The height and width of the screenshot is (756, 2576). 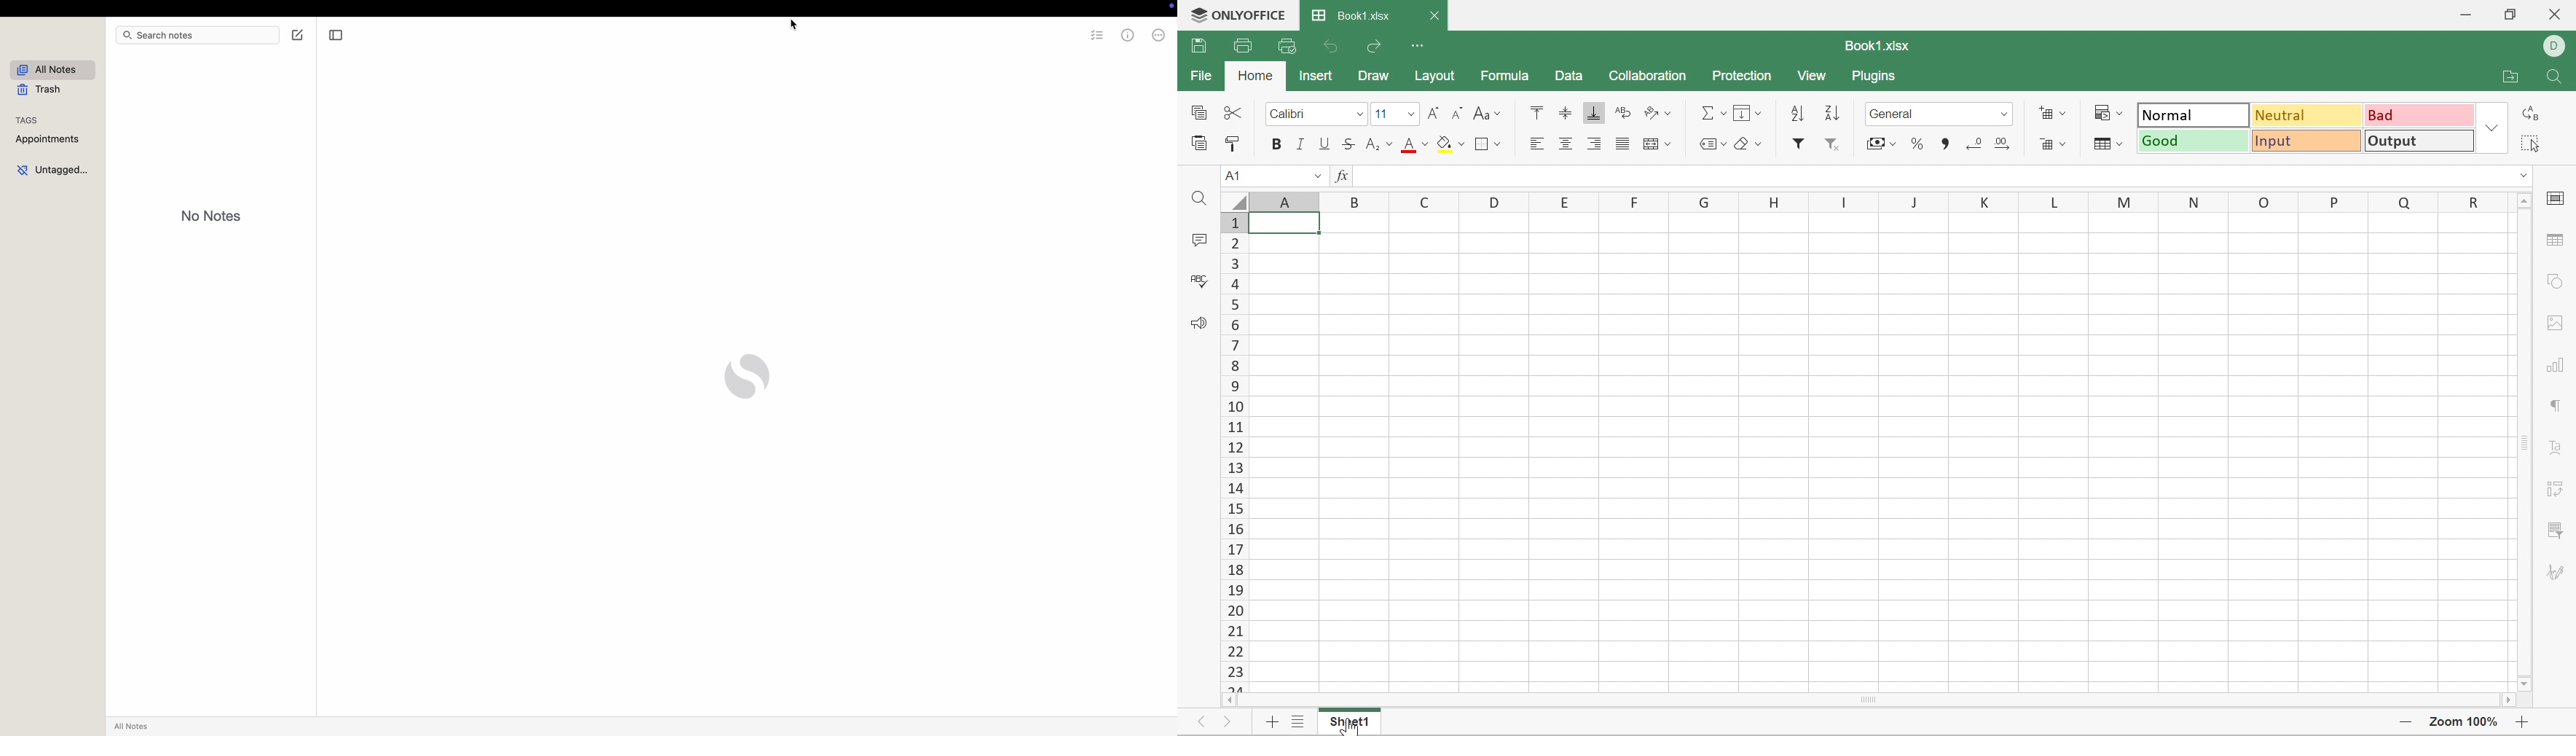 What do you see at coordinates (1238, 323) in the screenshot?
I see `6` at bounding box center [1238, 323].